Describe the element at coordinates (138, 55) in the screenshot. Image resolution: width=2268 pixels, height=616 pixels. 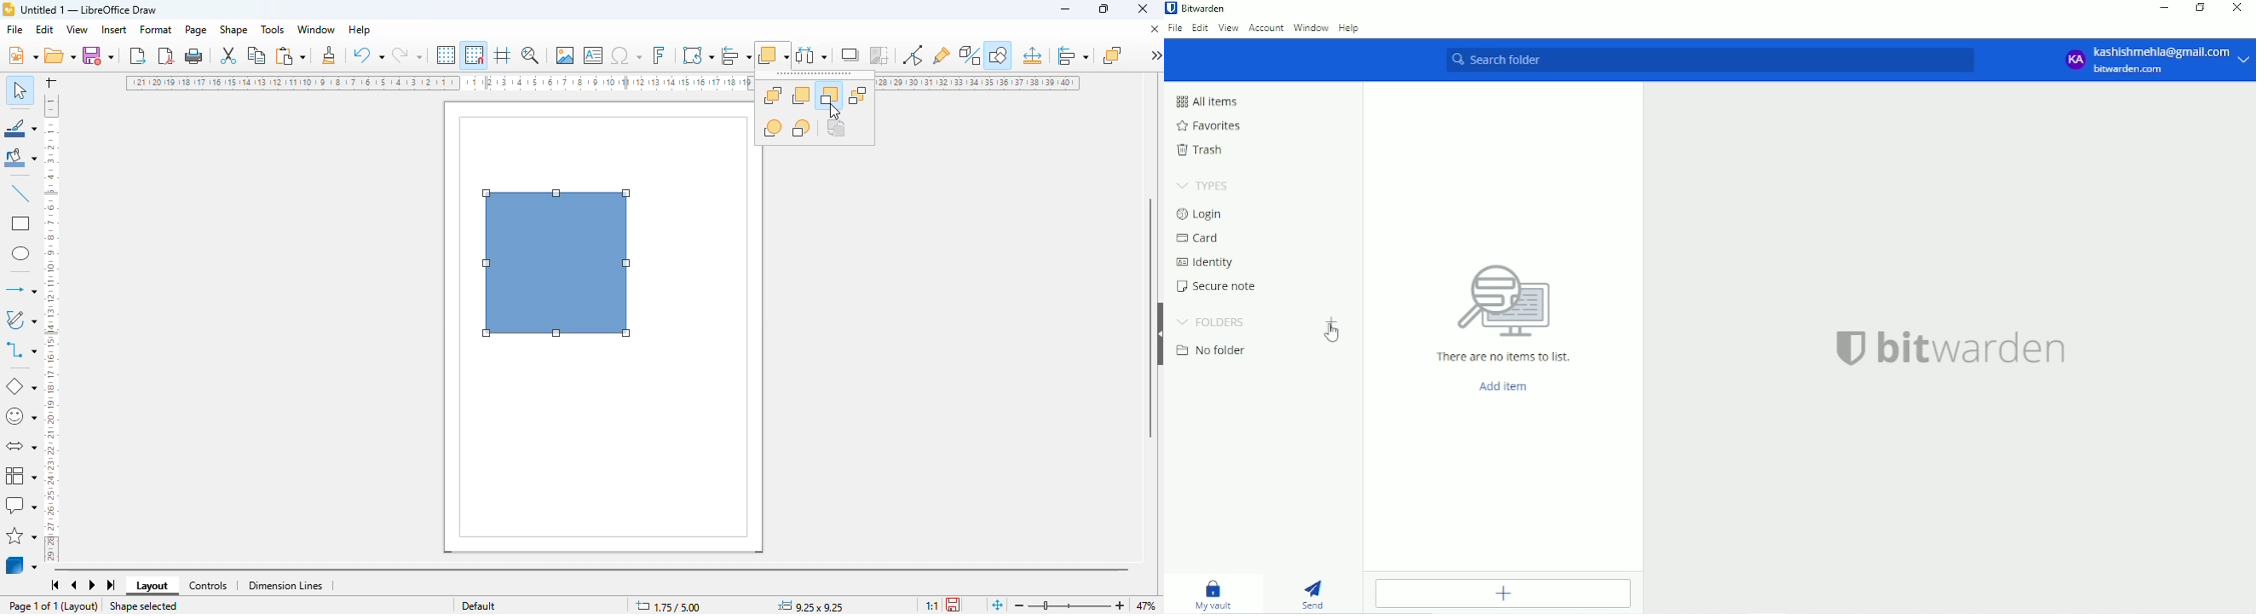
I see `export` at that location.